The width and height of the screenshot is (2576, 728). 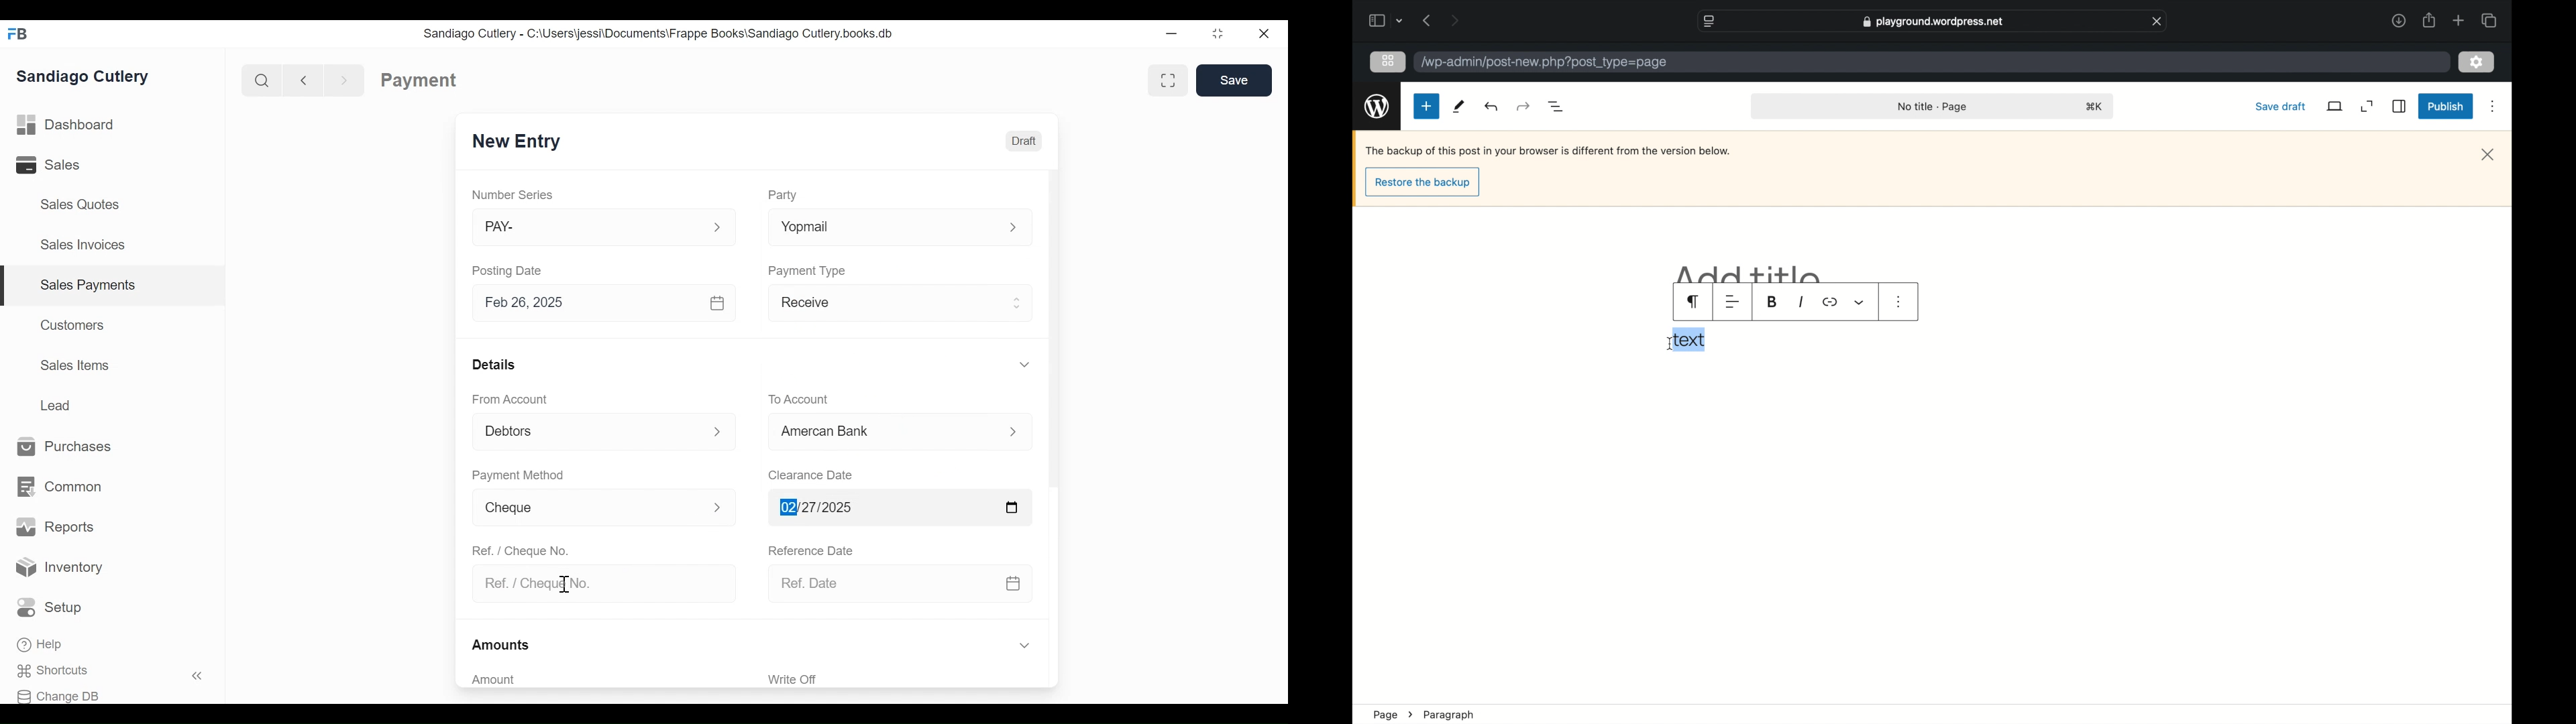 I want to click on restore the backup, so click(x=1422, y=184).